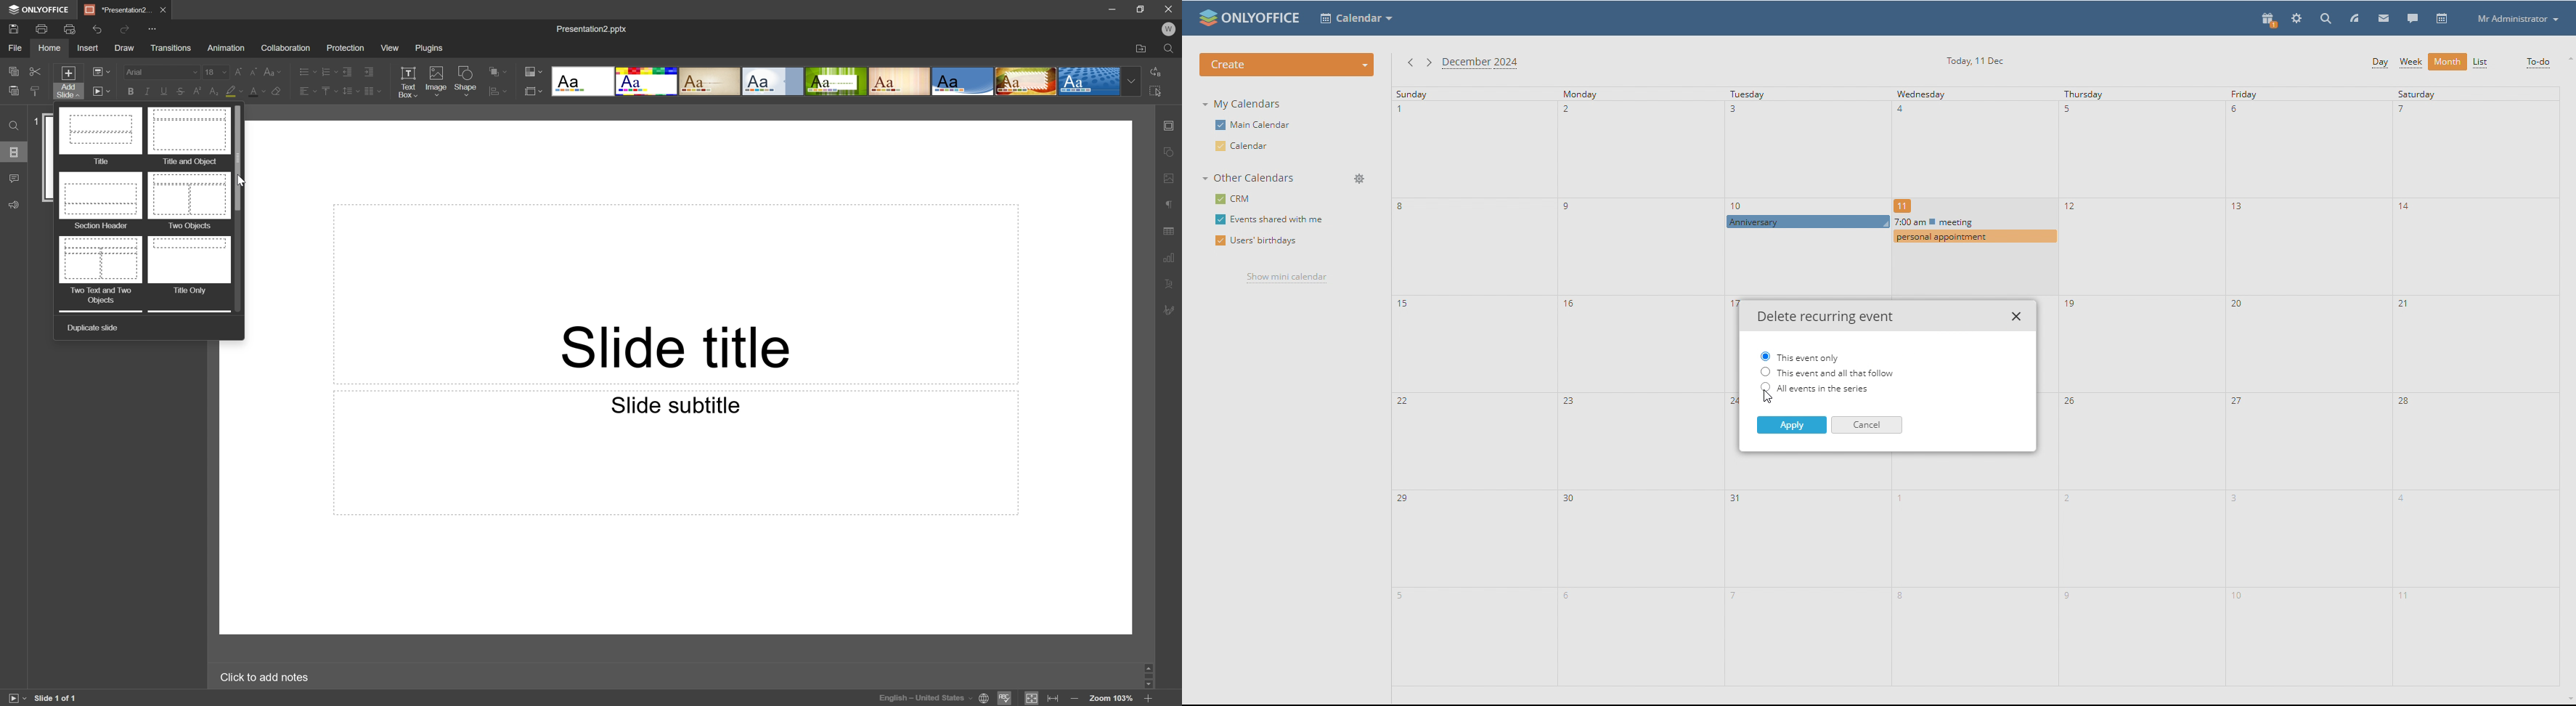 This screenshot has width=2576, height=728. What do you see at coordinates (2270, 21) in the screenshot?
I see `present` at bounding box center [2270, 21].